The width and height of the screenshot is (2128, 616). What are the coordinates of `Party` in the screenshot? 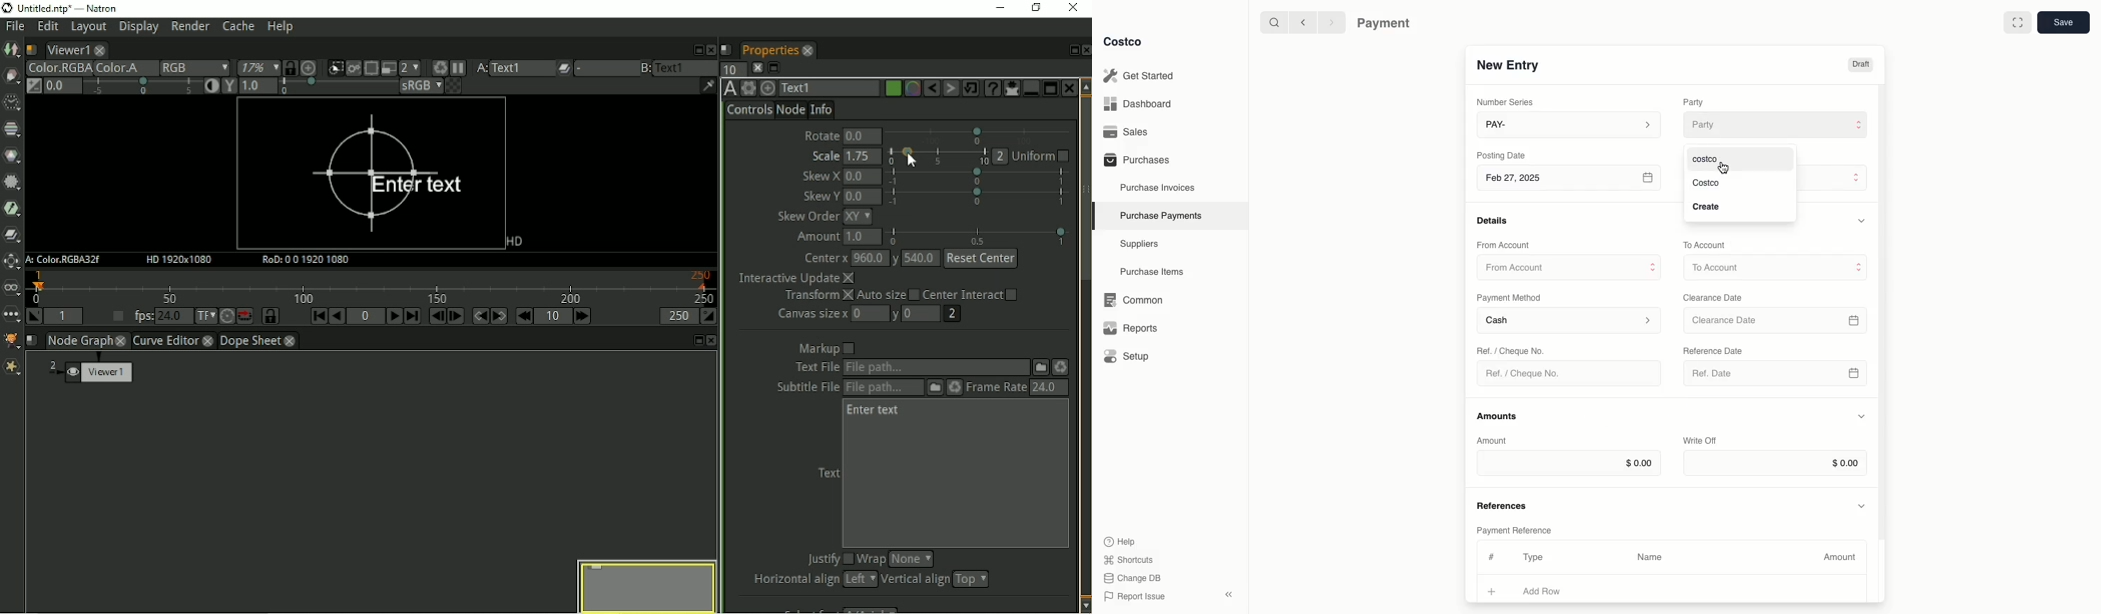 It's located at (1696, 102).